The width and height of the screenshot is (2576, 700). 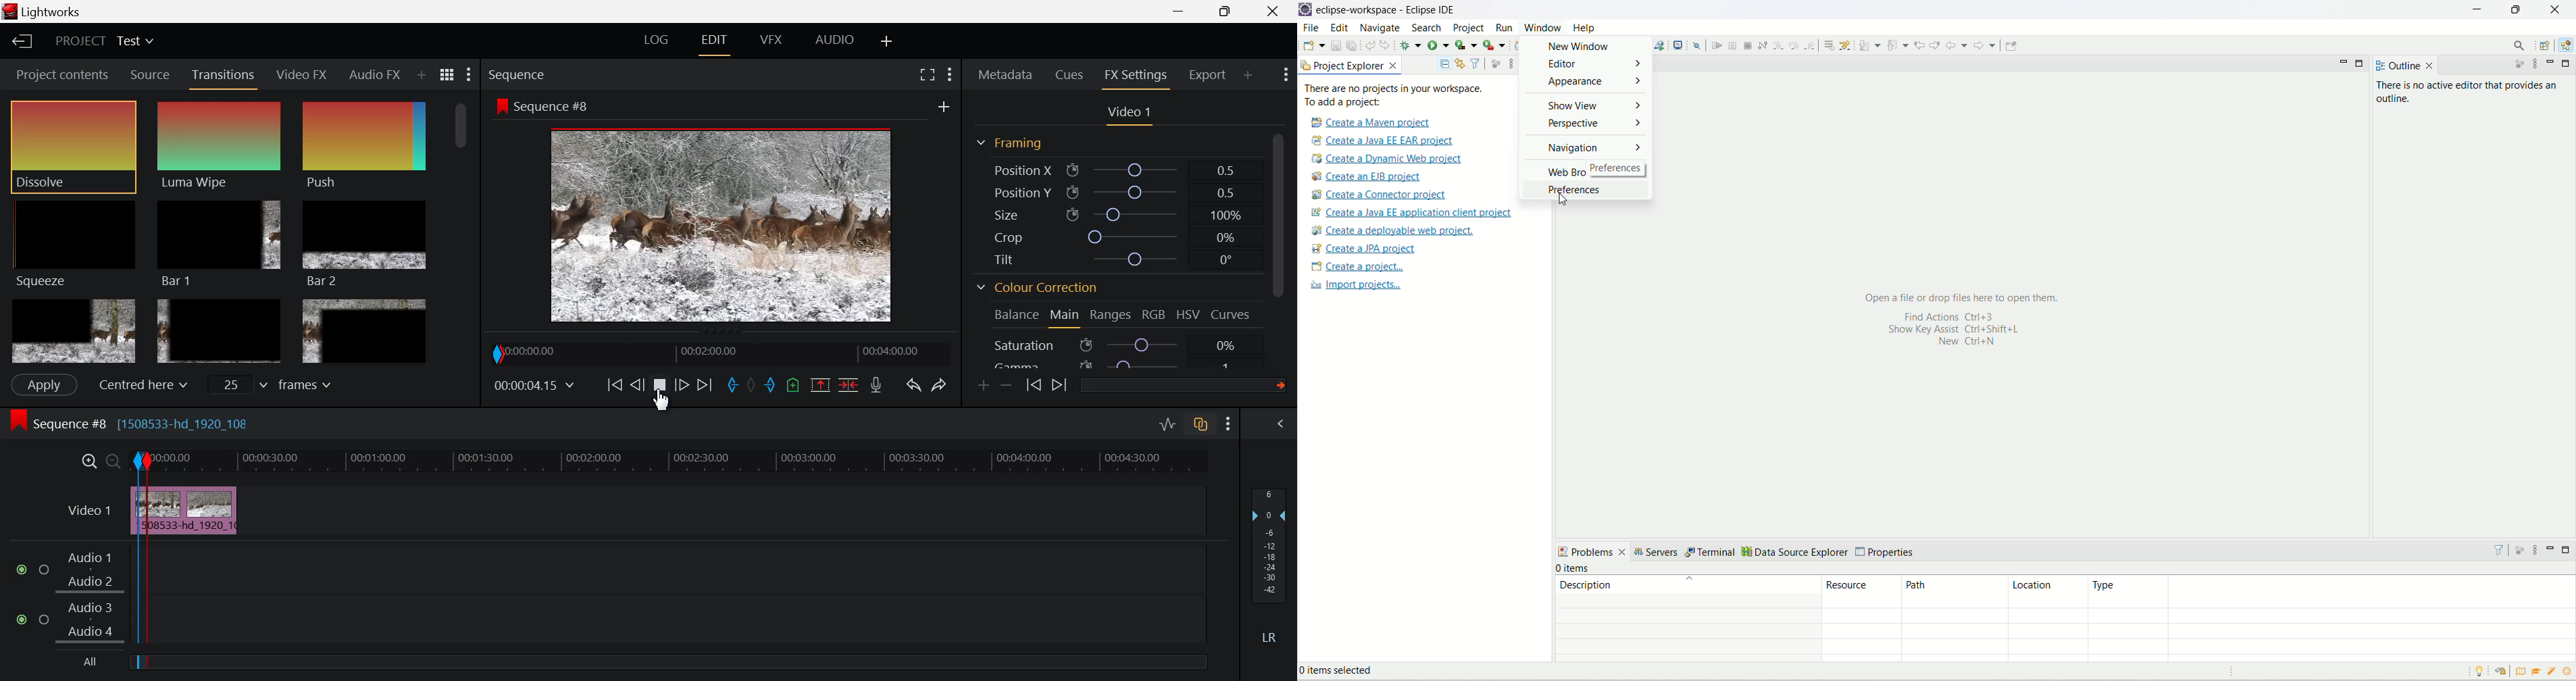 I want to click on Push, so click(x=364, y=145).